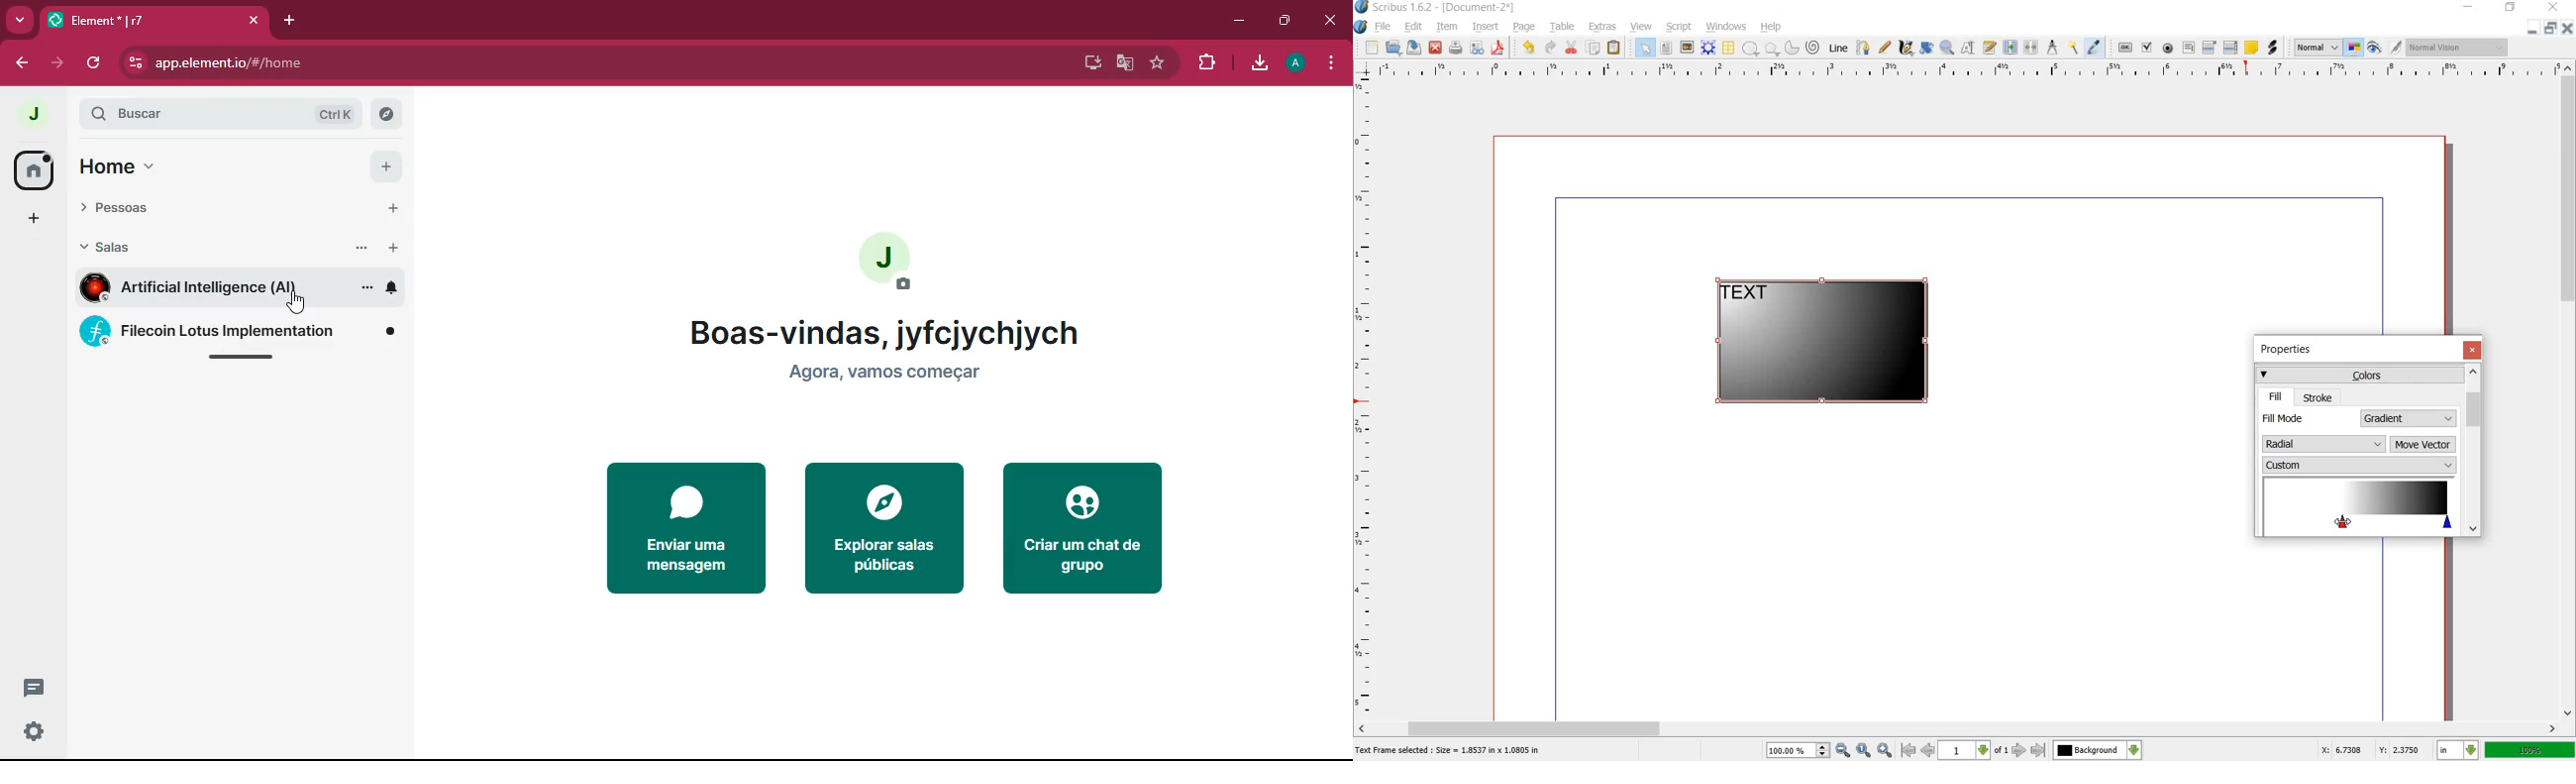 This screenshot has width=2576, height=784. I want to click on insert, so click(1486, 28).